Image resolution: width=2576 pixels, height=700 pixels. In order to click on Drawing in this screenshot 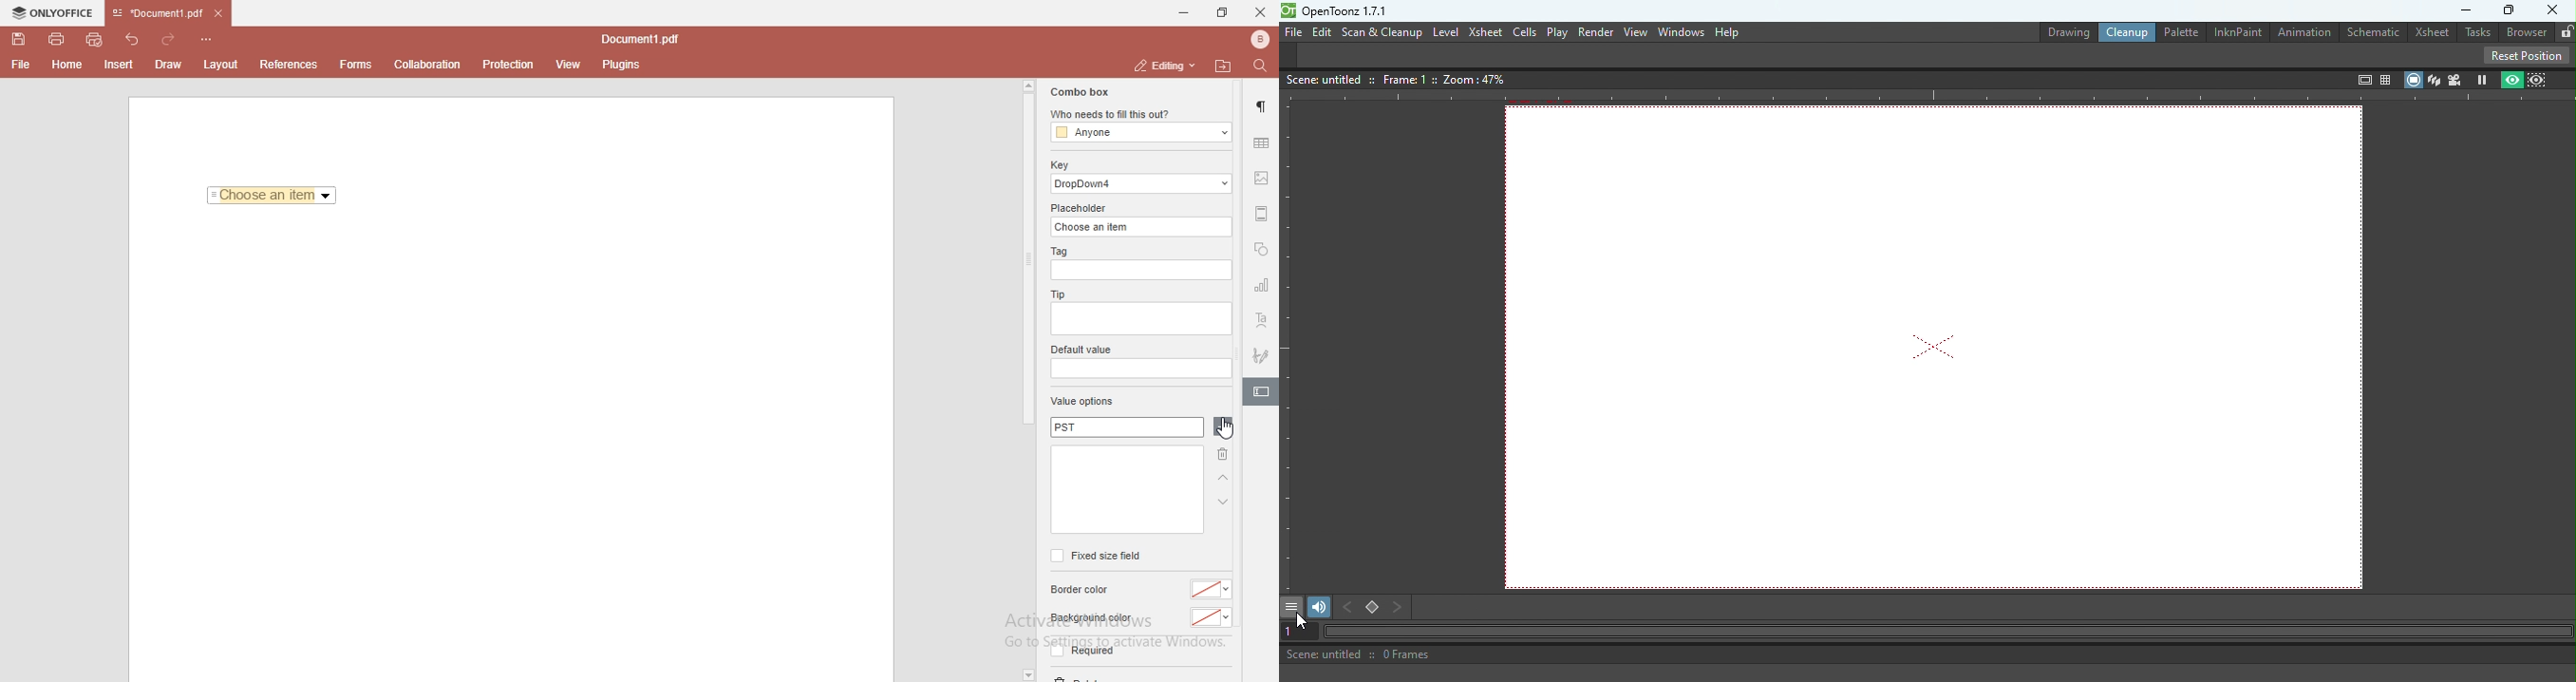, I will do `click(2058, 30)`.